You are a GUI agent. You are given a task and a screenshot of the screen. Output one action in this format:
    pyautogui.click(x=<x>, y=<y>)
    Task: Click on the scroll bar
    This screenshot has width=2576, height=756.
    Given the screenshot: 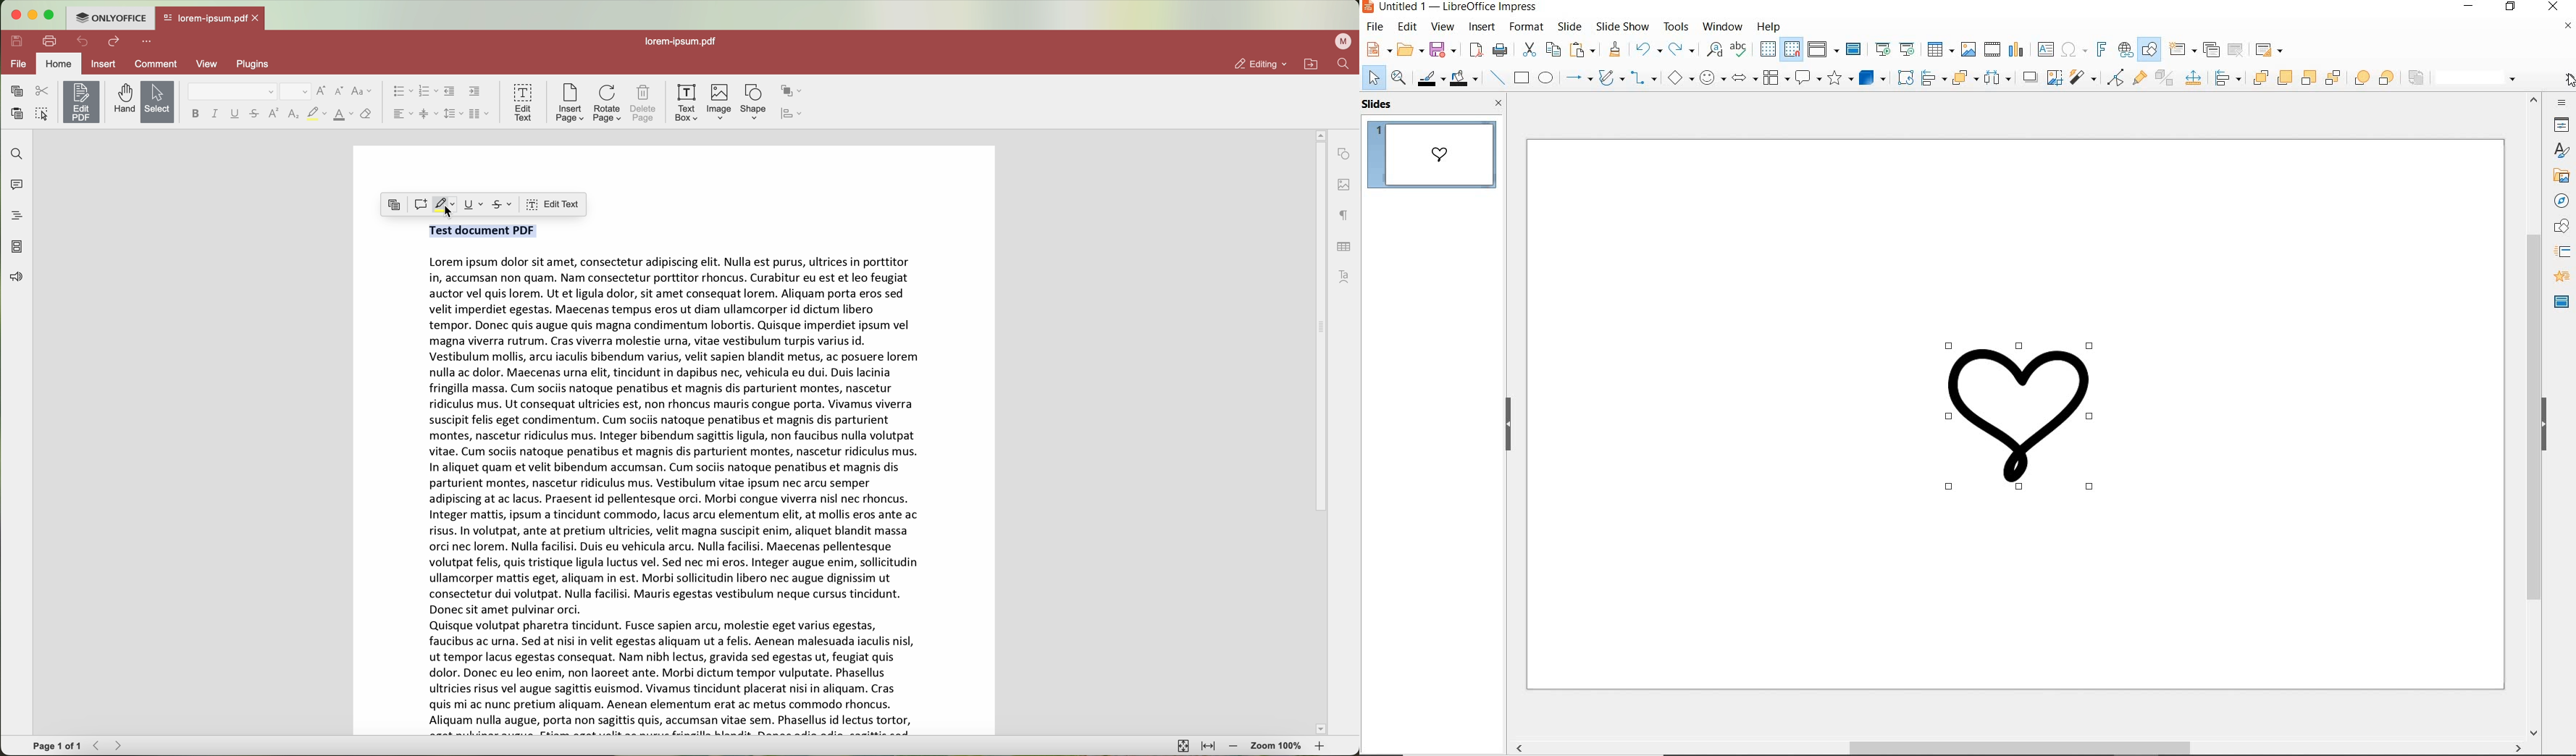 What is the action you would take?
    pyautogui.click(x=1321, y=433)
    